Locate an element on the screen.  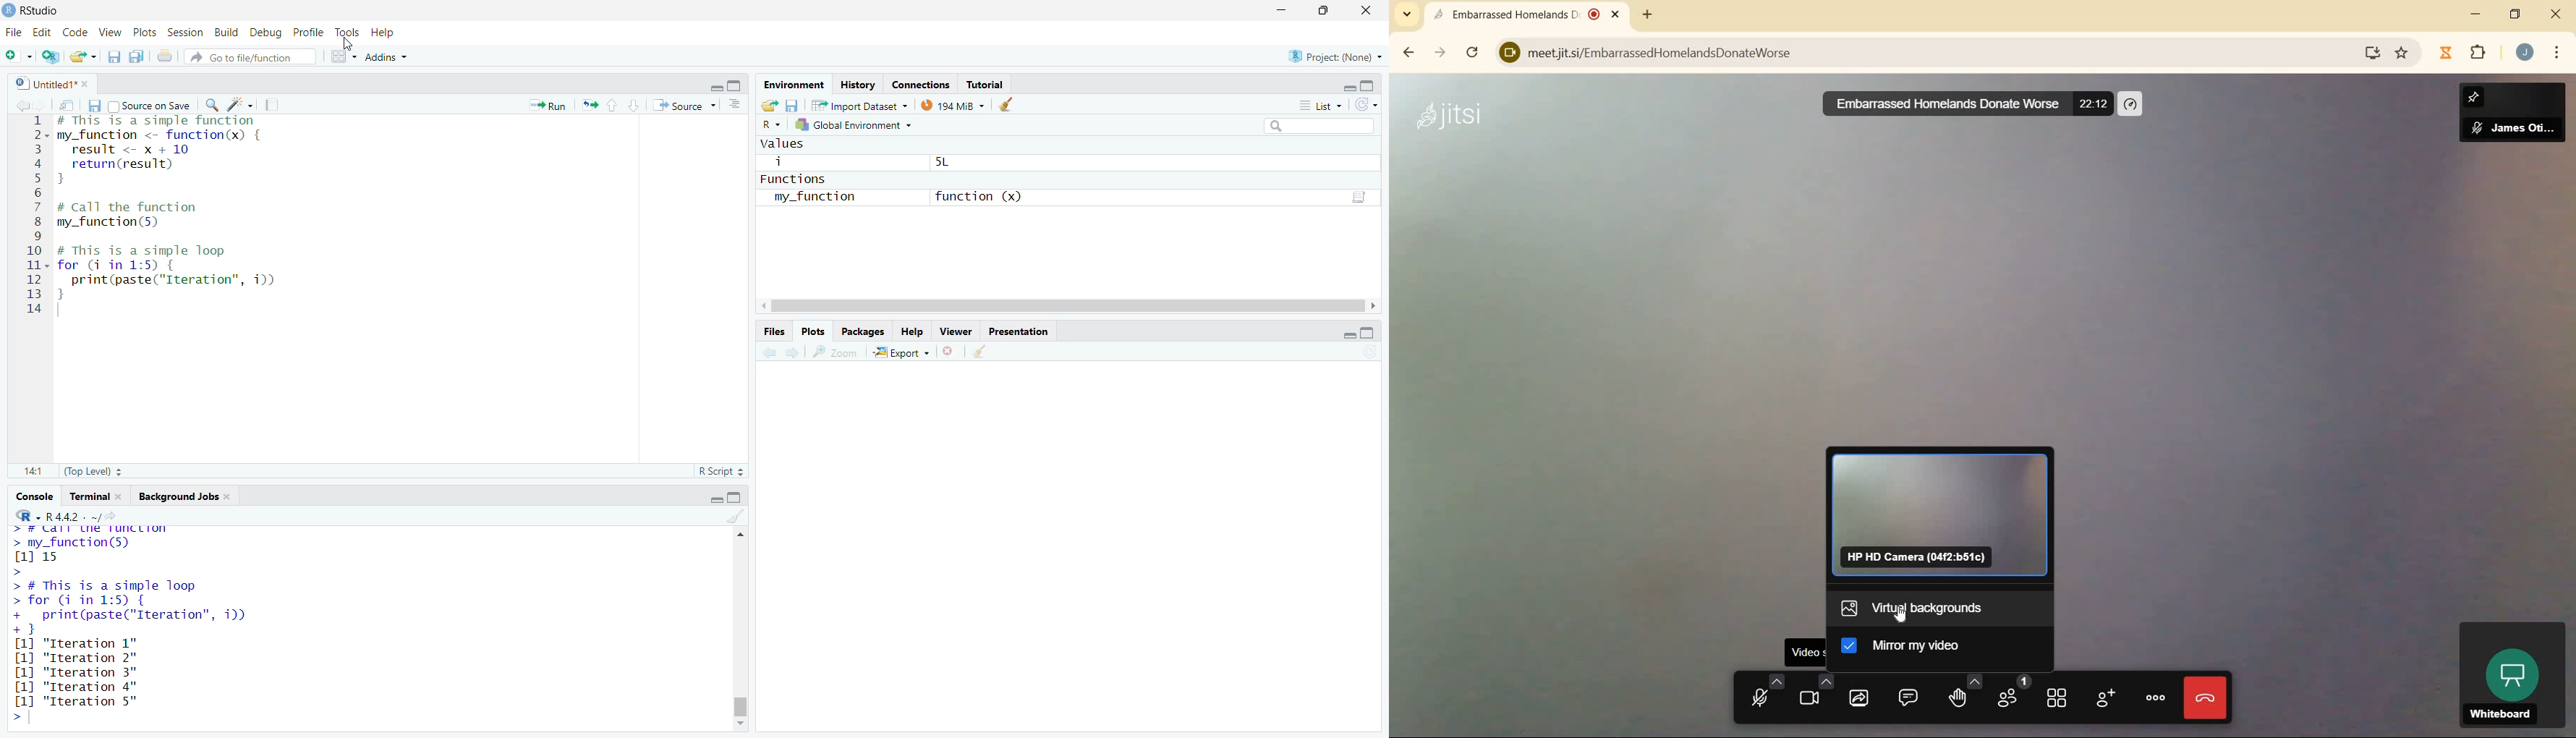
move down is located at coordinates (739, 726).